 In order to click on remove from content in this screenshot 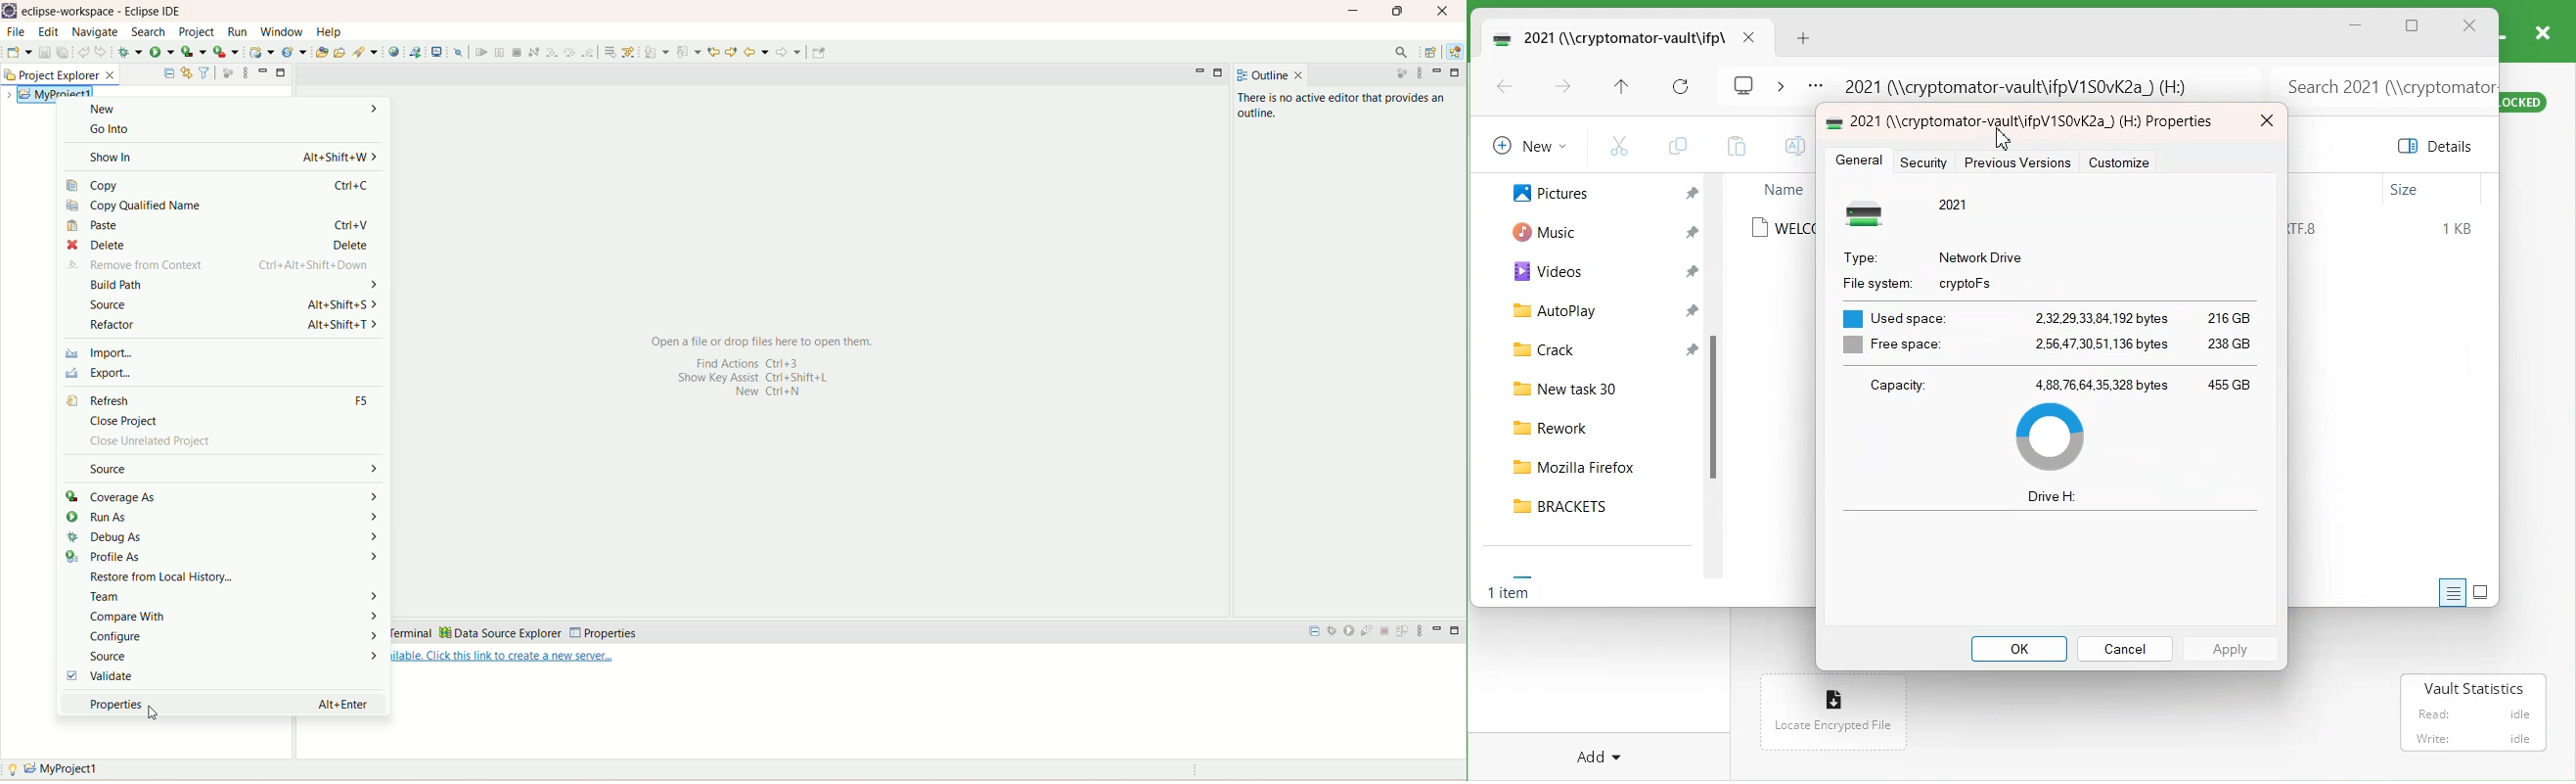, I will do `click(218, 266)`.